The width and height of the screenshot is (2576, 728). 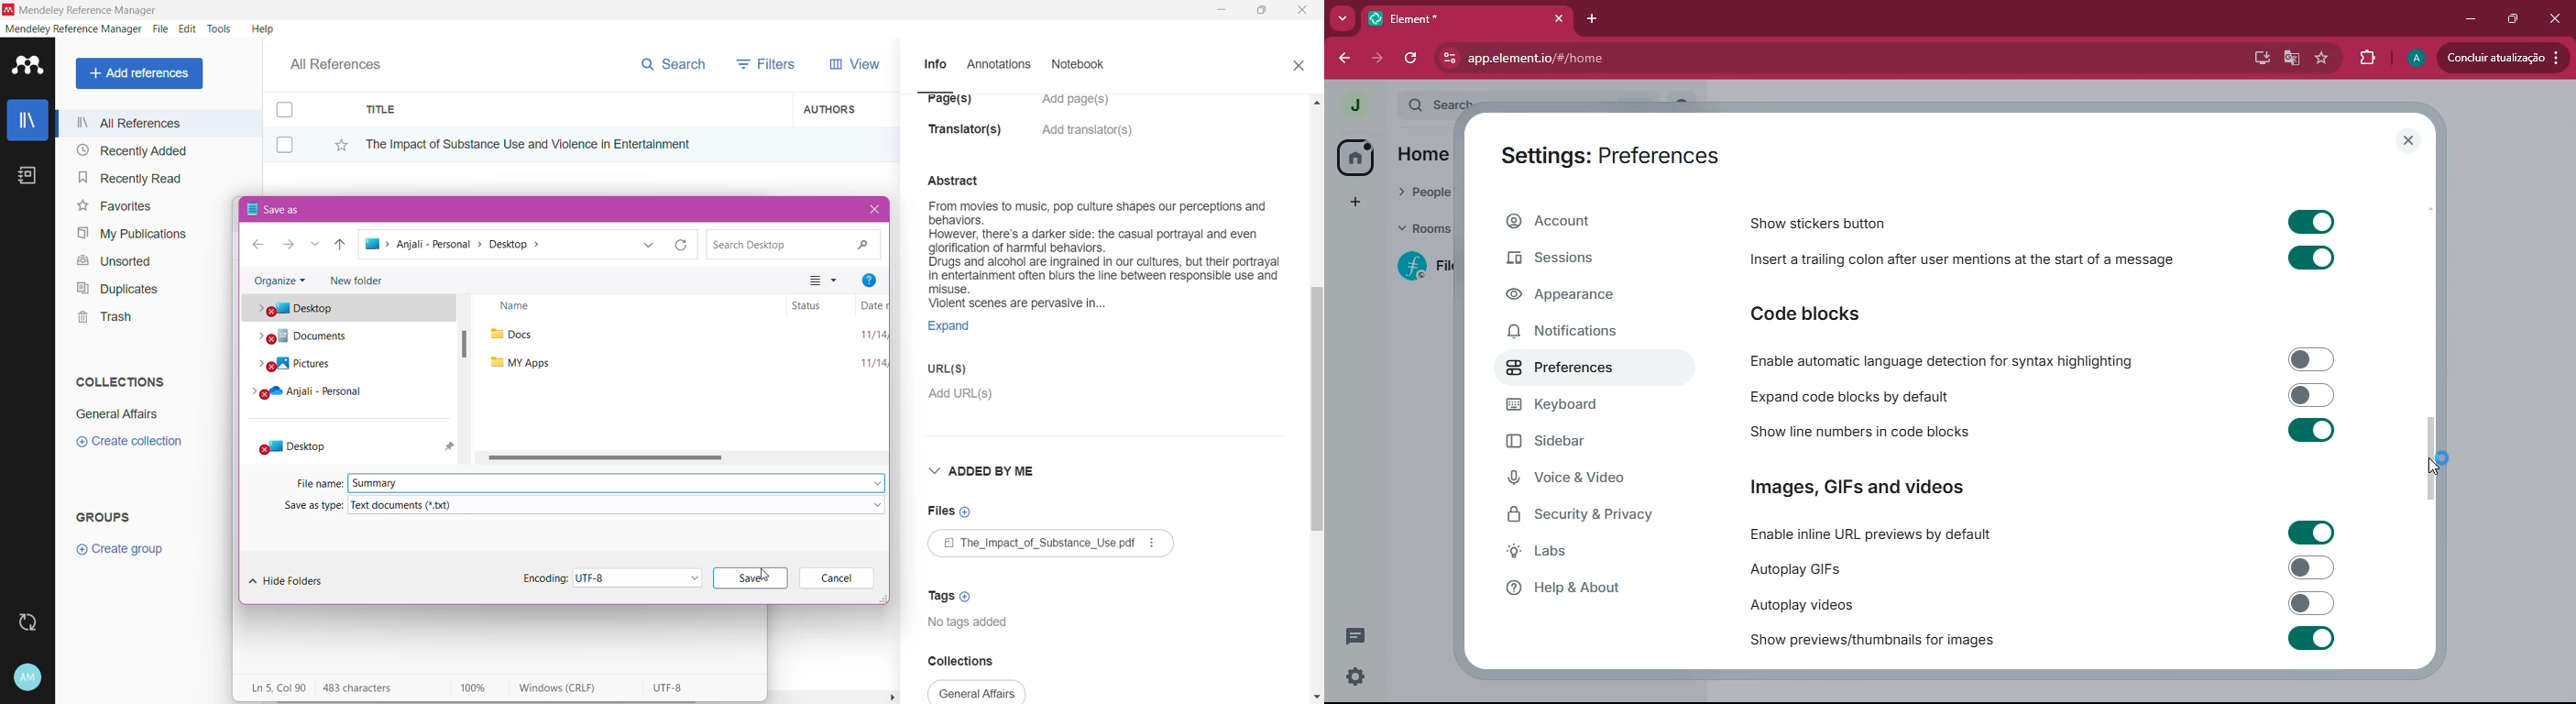 What do you see at coordinates (309, 367) in the screenshot?
I see `Pictures` at bounding box center [309, 367].